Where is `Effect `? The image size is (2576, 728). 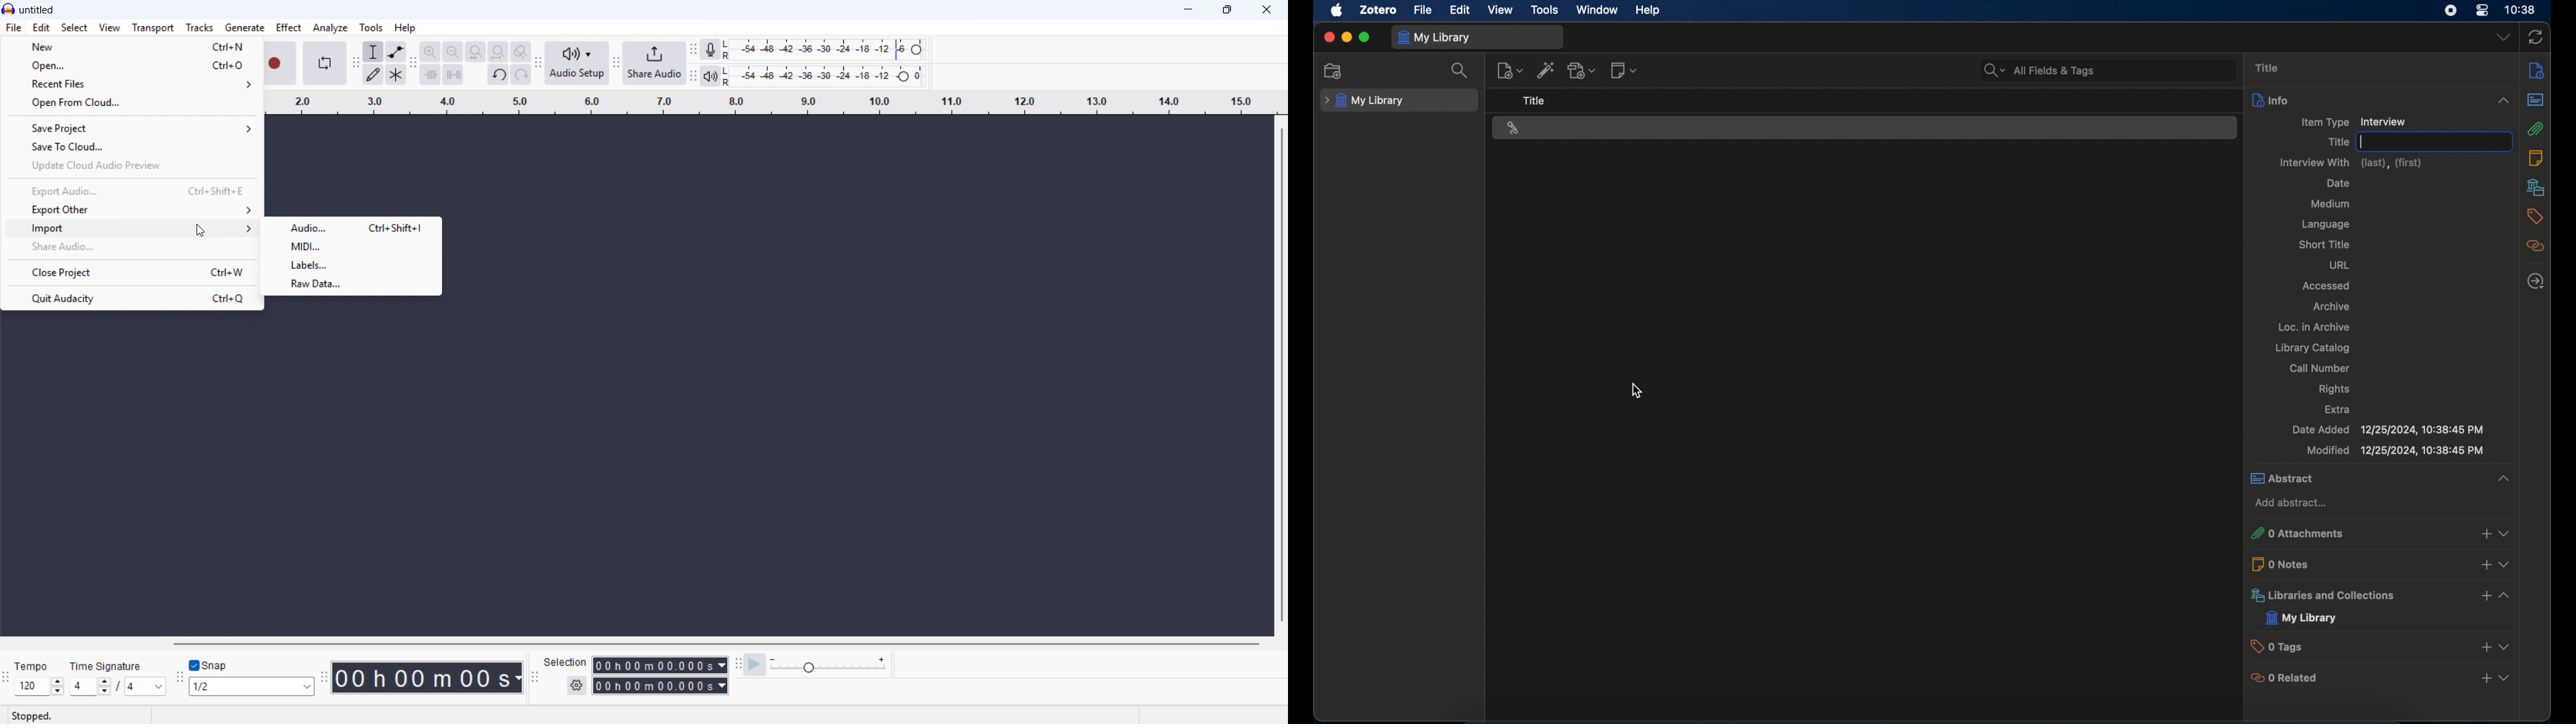
Effect  is located at coordinates (288, 27).